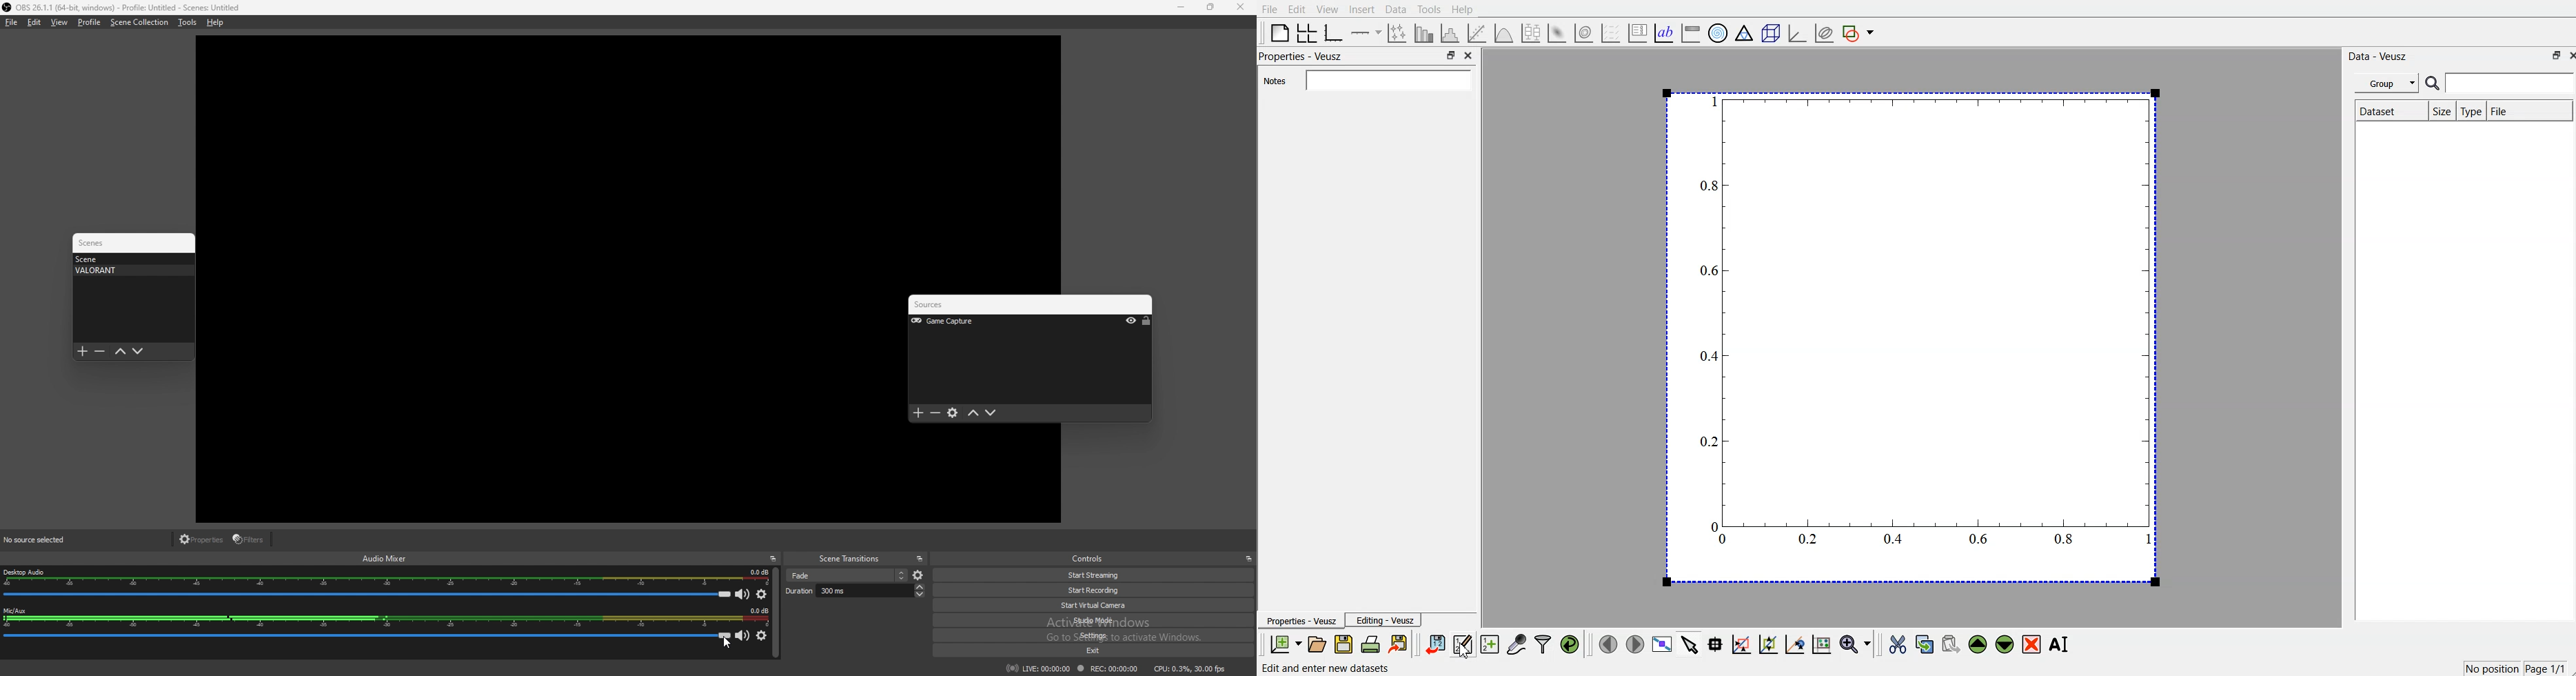 This screenshot has width=2576, height=700. I want to click on pop out, so click(920, 559).